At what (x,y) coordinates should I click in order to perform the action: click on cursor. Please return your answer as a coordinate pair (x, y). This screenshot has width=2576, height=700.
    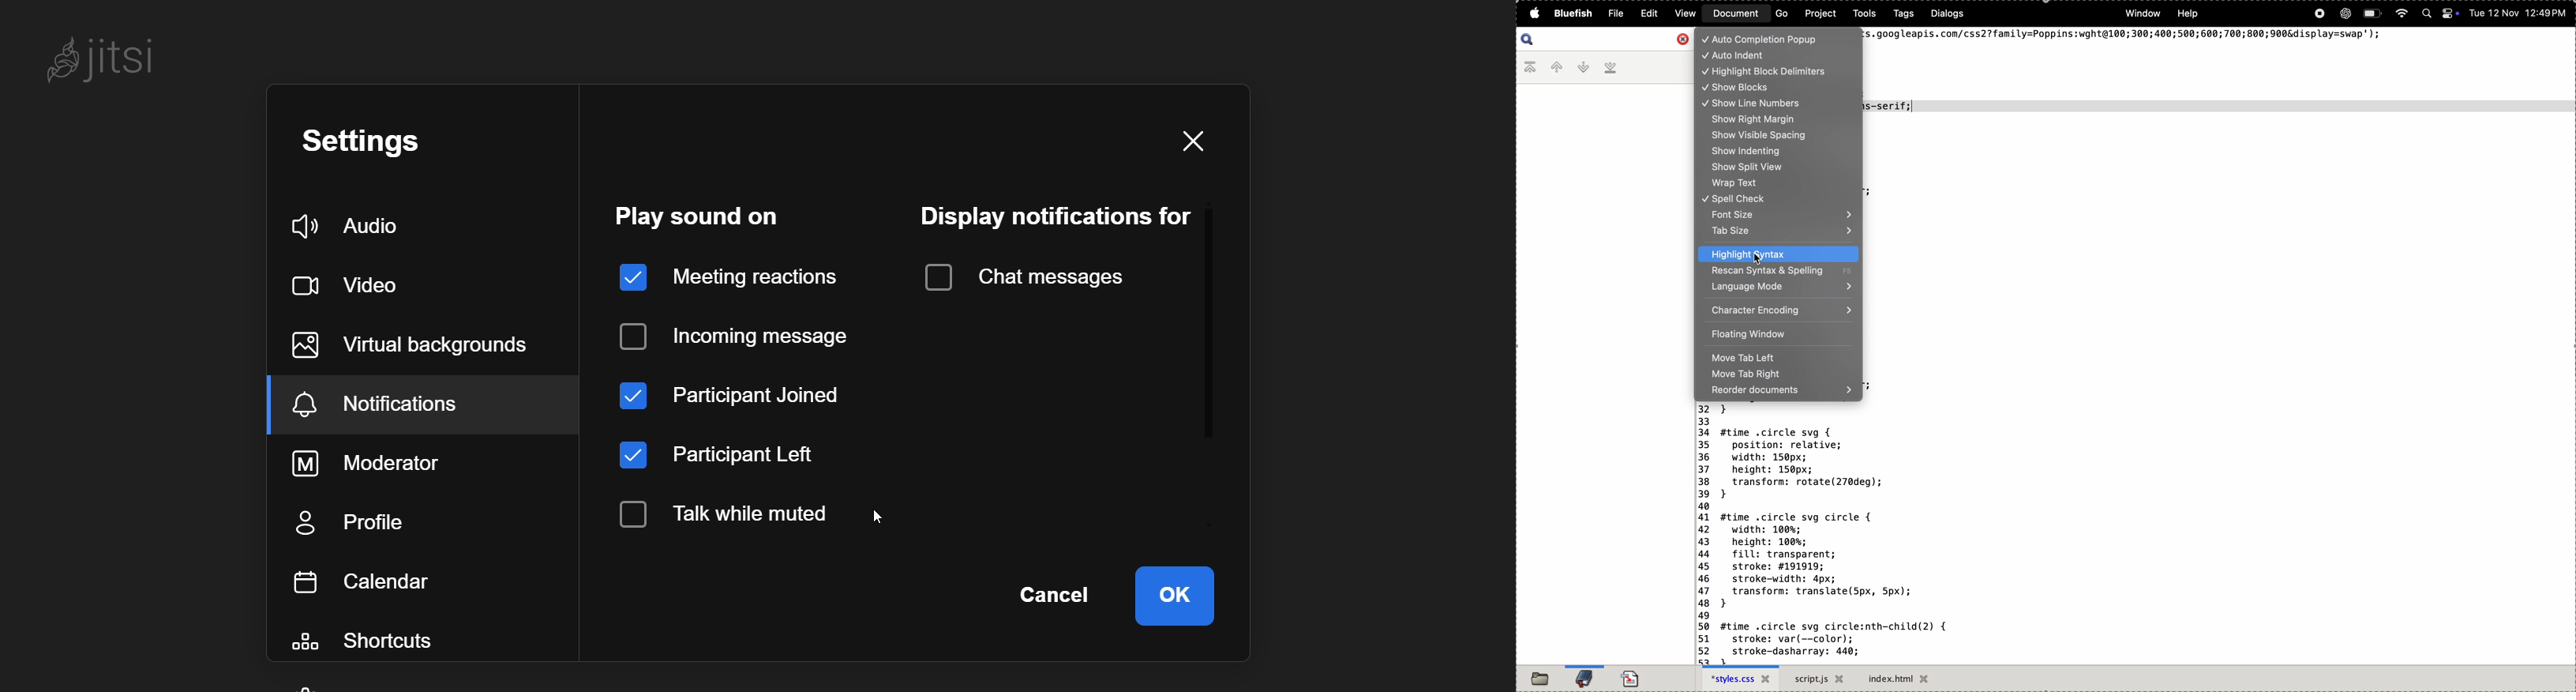
    Looking at the image, I should click on (1760, 259).